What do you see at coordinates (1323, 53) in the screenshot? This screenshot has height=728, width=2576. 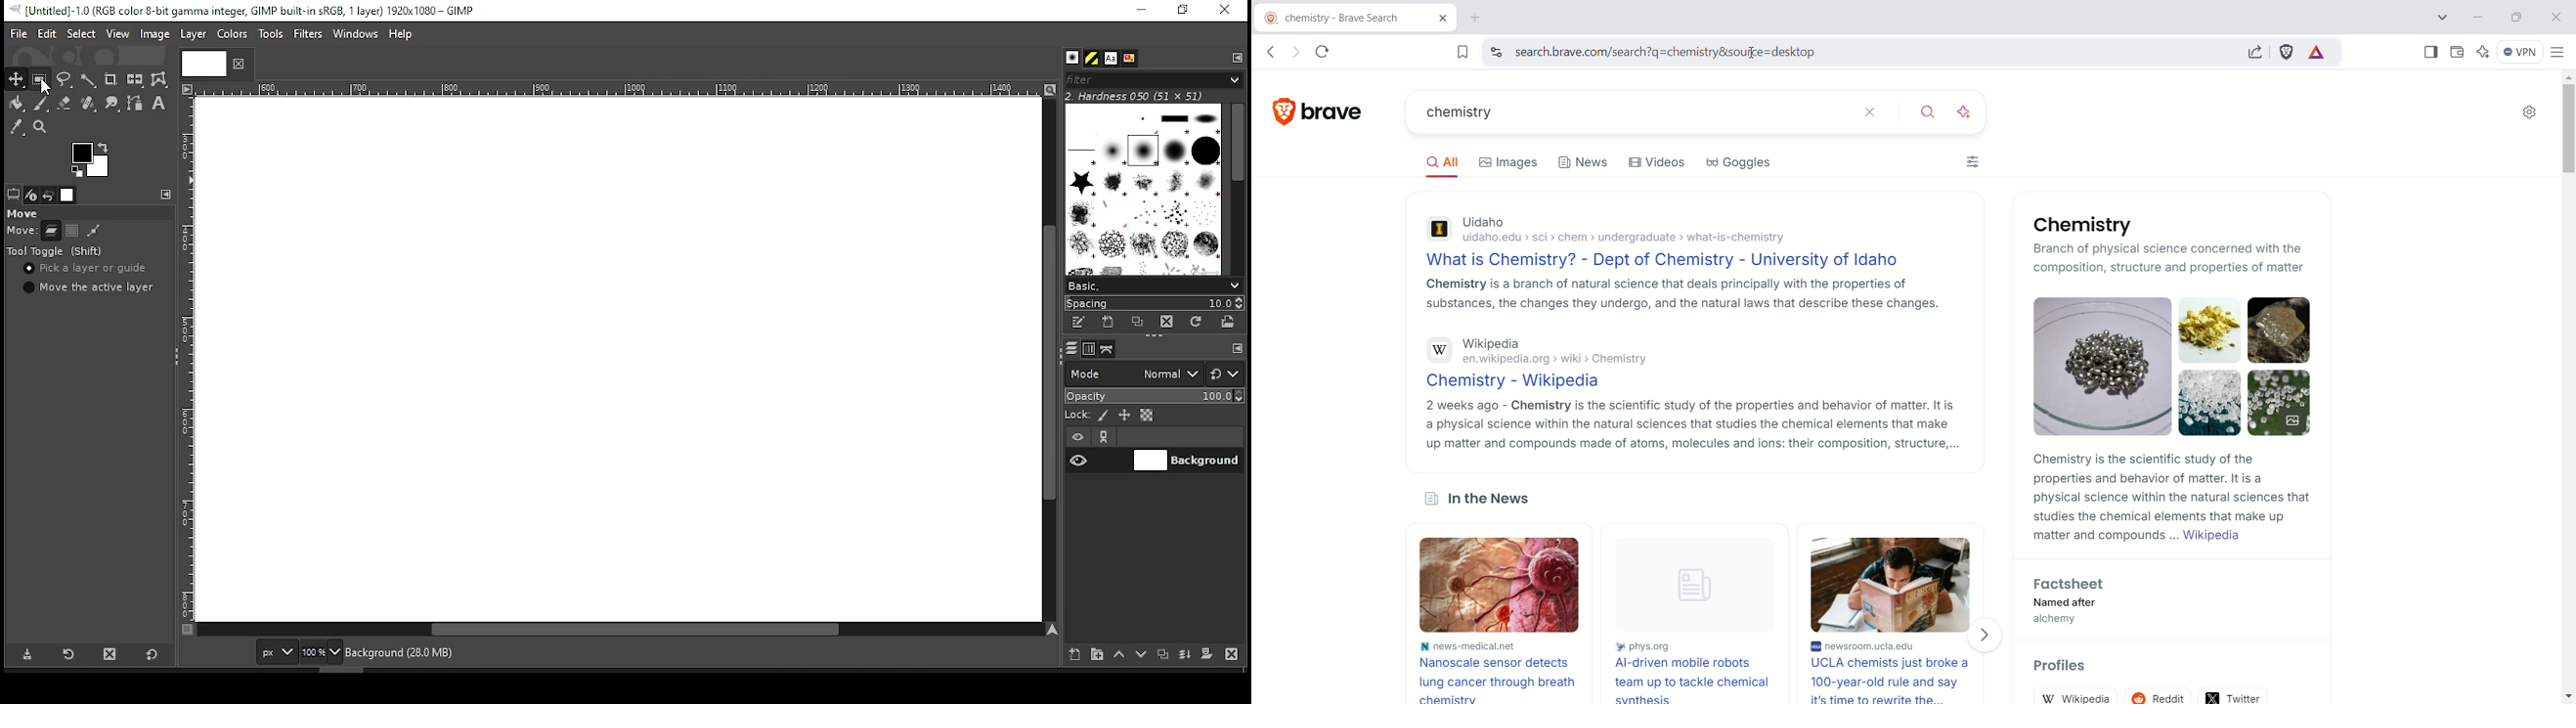 I see `reload` at bounding box center [1323, 53].